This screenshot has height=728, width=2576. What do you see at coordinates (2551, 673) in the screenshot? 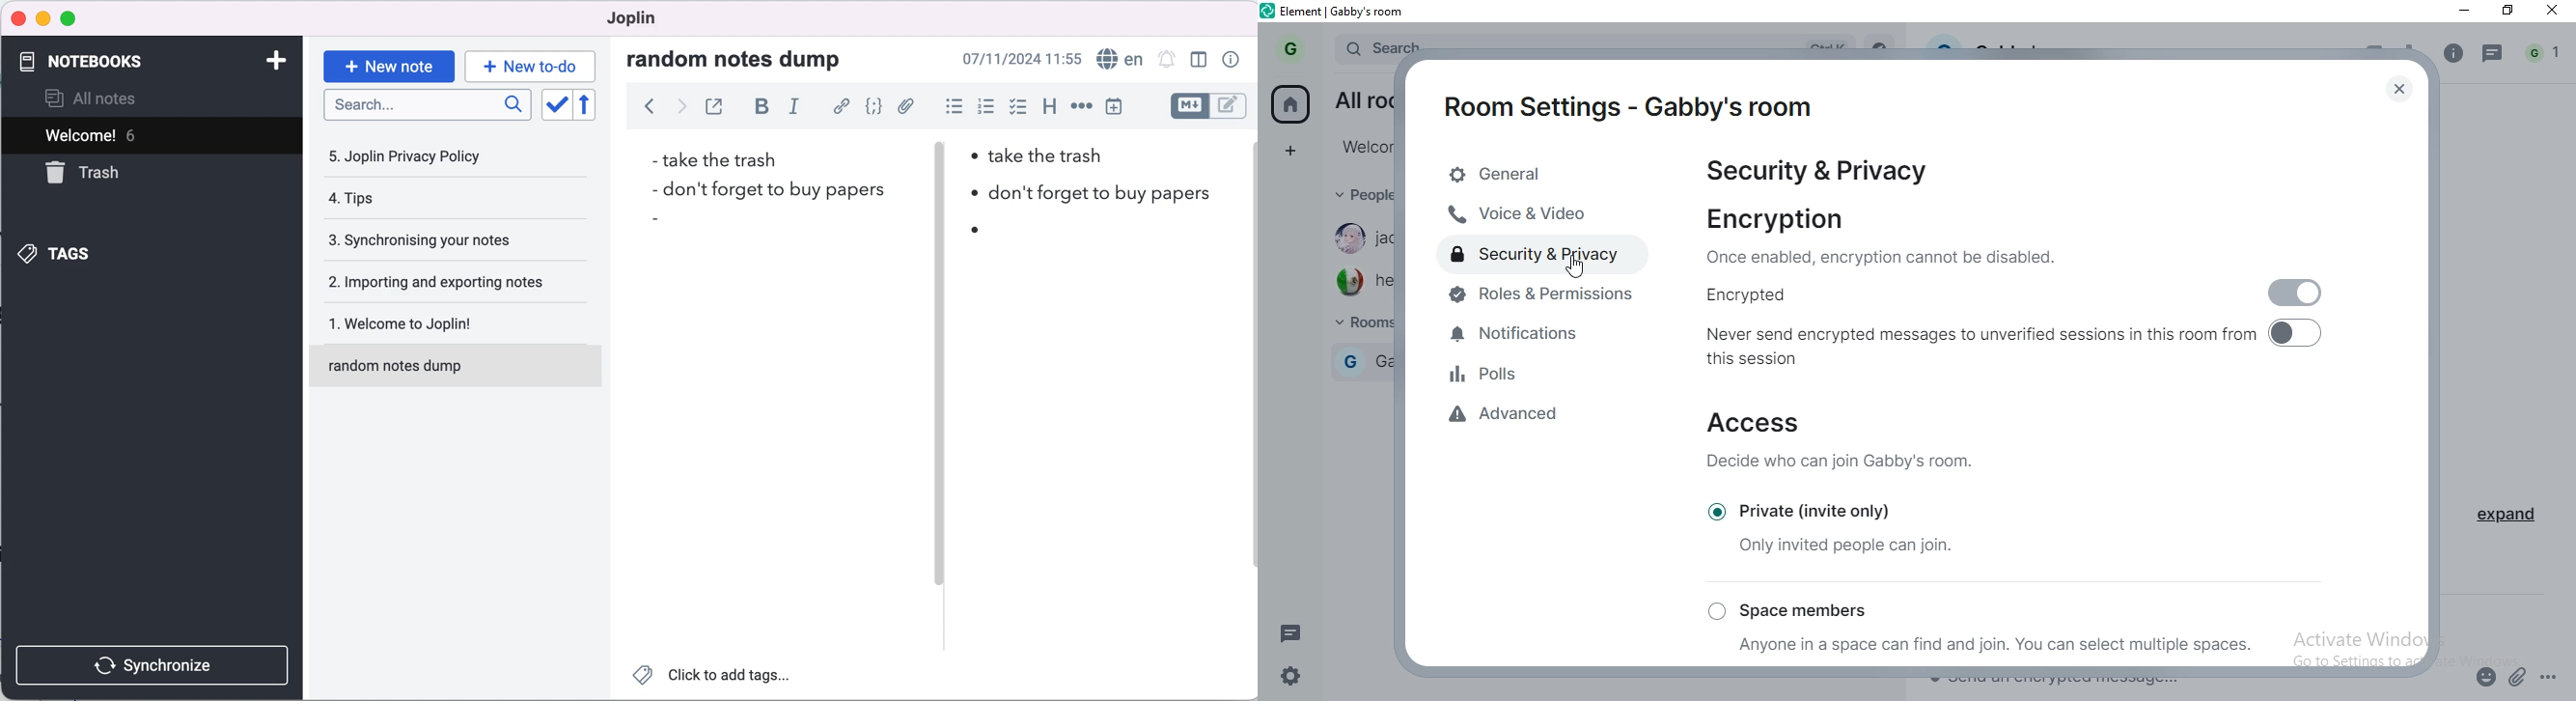
I see `options` at bounding box center [2551, 673].